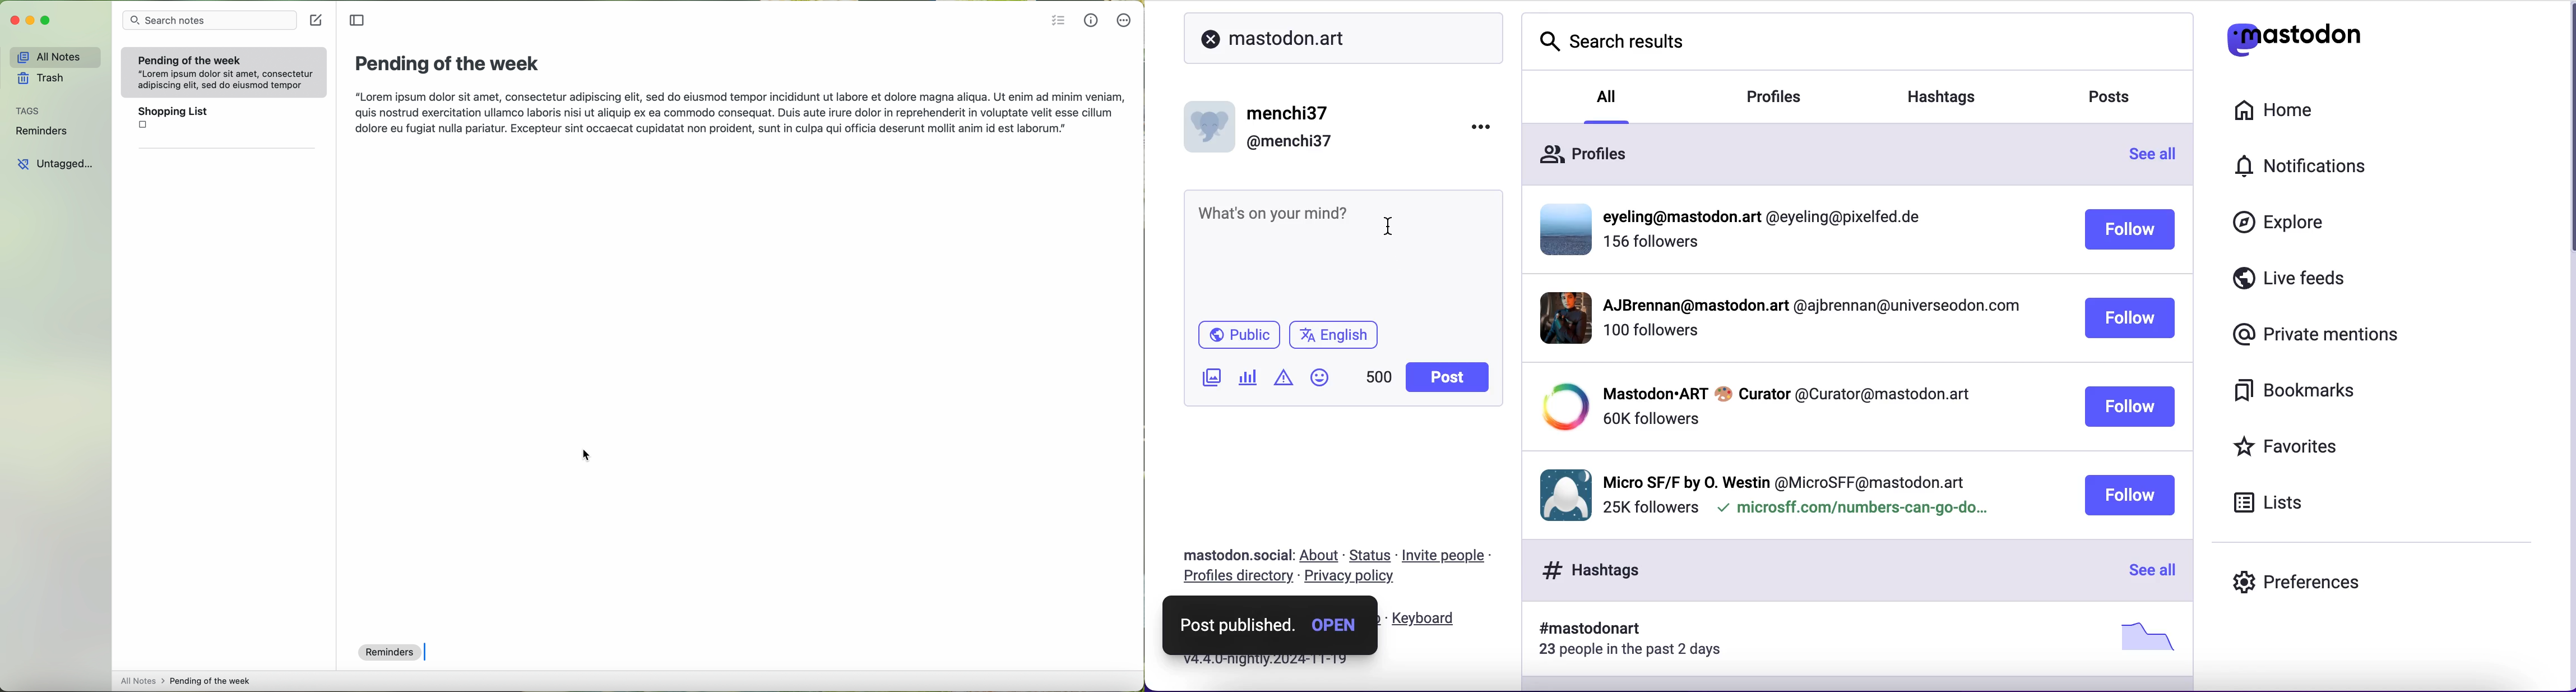 This screenshot has width=2576, height=700. What do you see at coordinates (1124, 23) in the screenshot?
I see `more options` at bounding box center [1124, 23].